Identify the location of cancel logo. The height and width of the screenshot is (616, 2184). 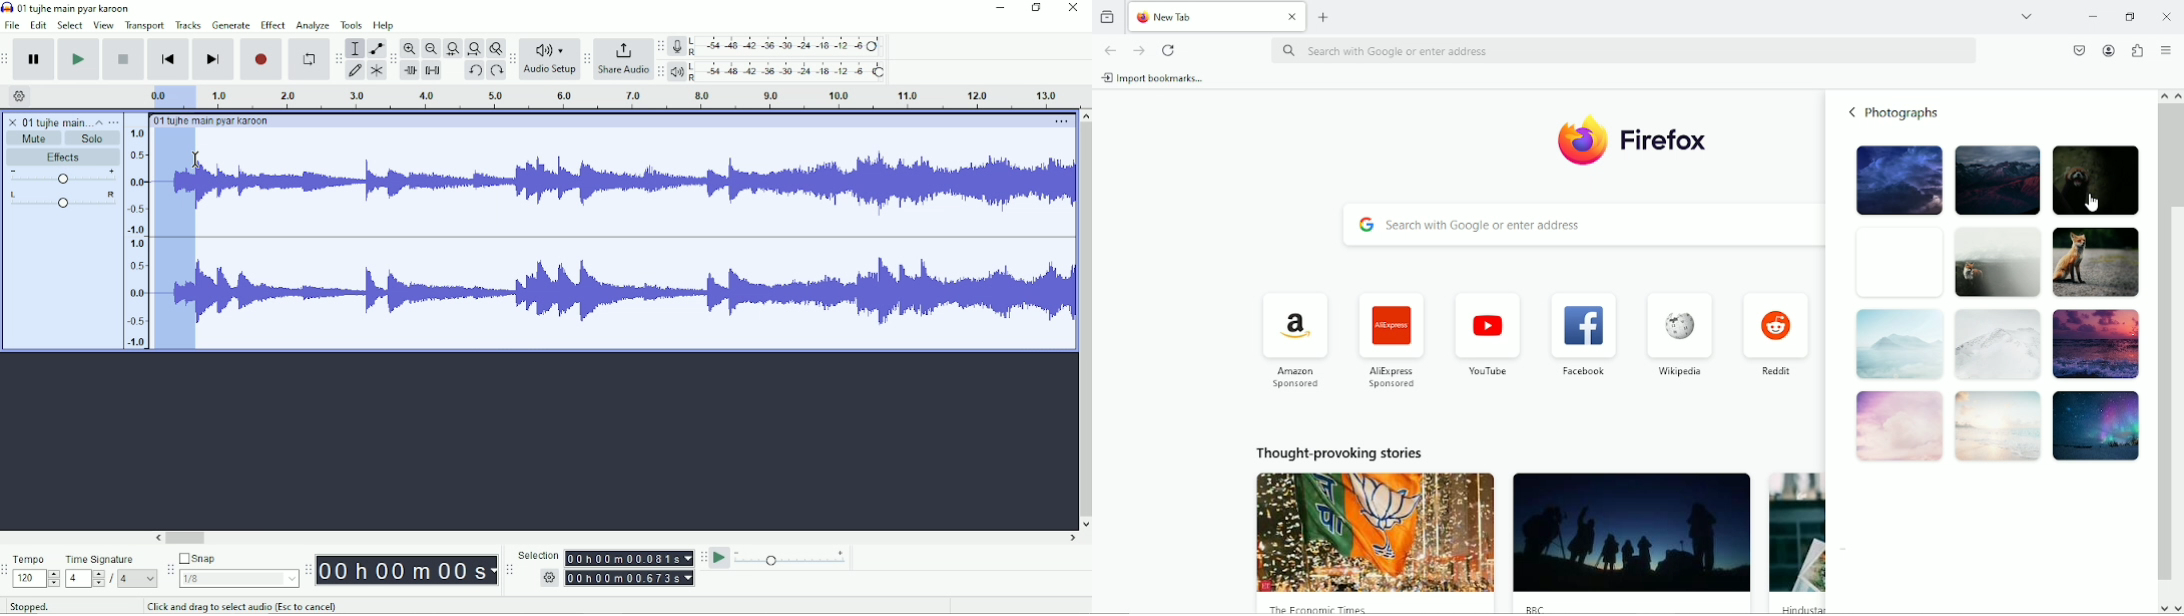
(14, 122).